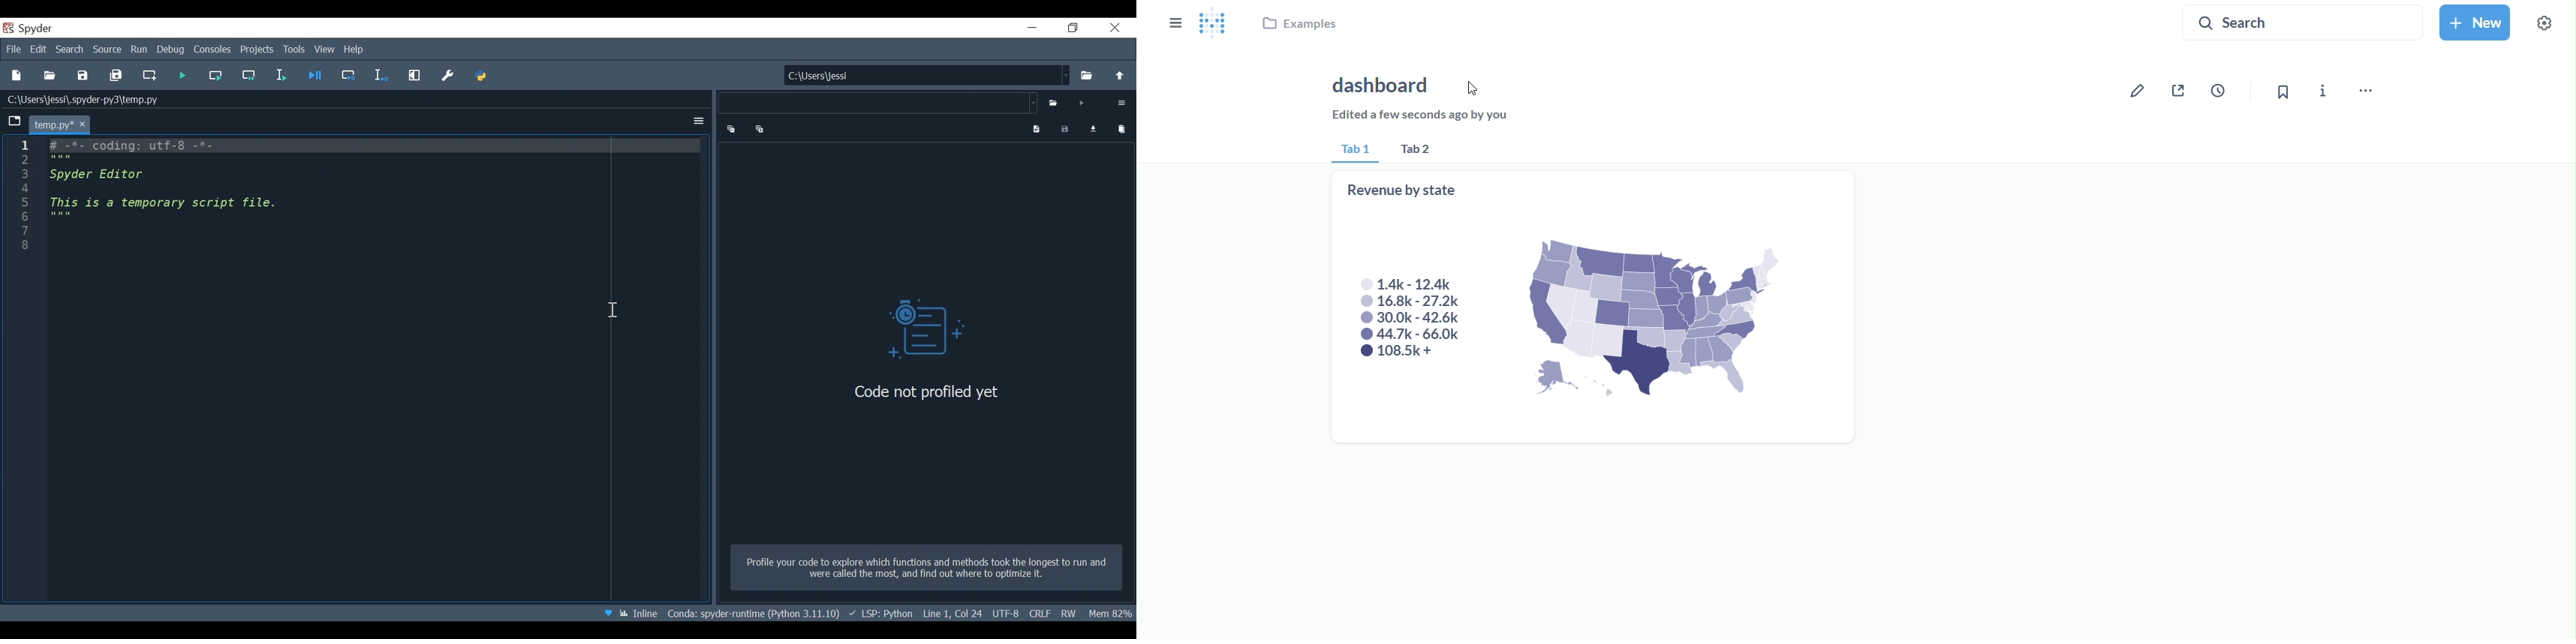 The height and width of the screenshot is (644, 2576). What do you see at coordinates (921, 328) in the screenshot?
I see `Profiler Vsual icon` at bounding box center [921, 328].